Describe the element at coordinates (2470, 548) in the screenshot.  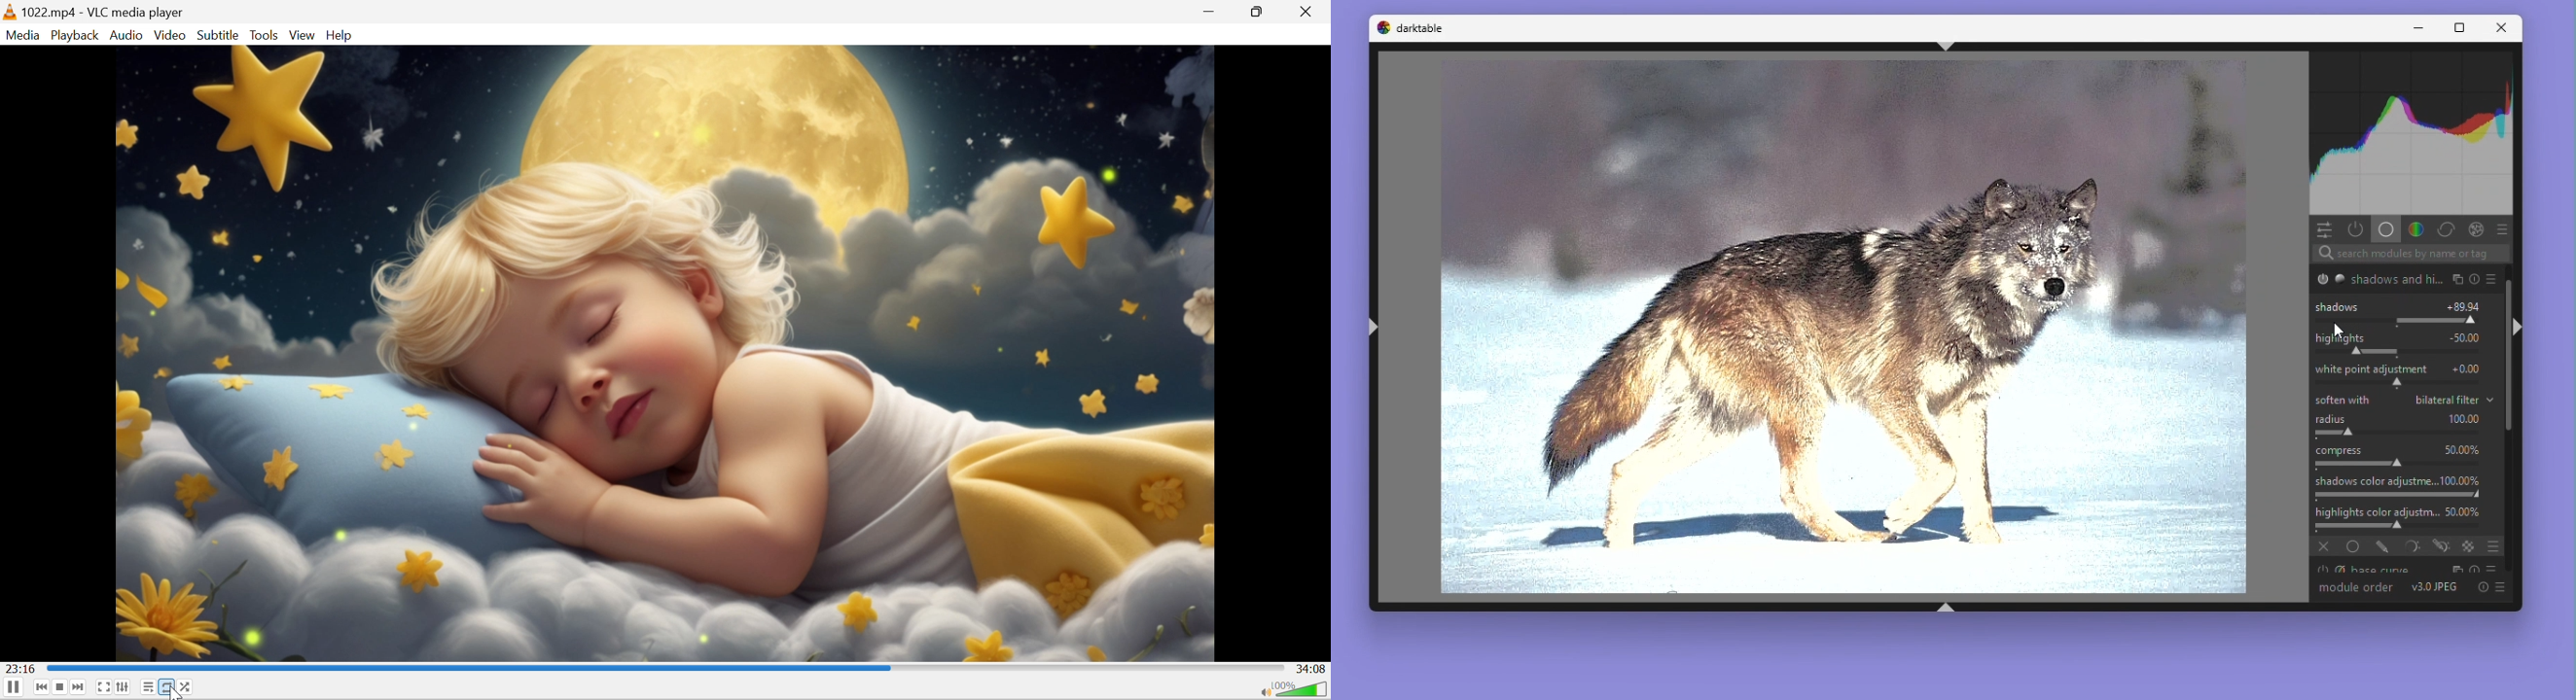
I see `raster mask` at that location.